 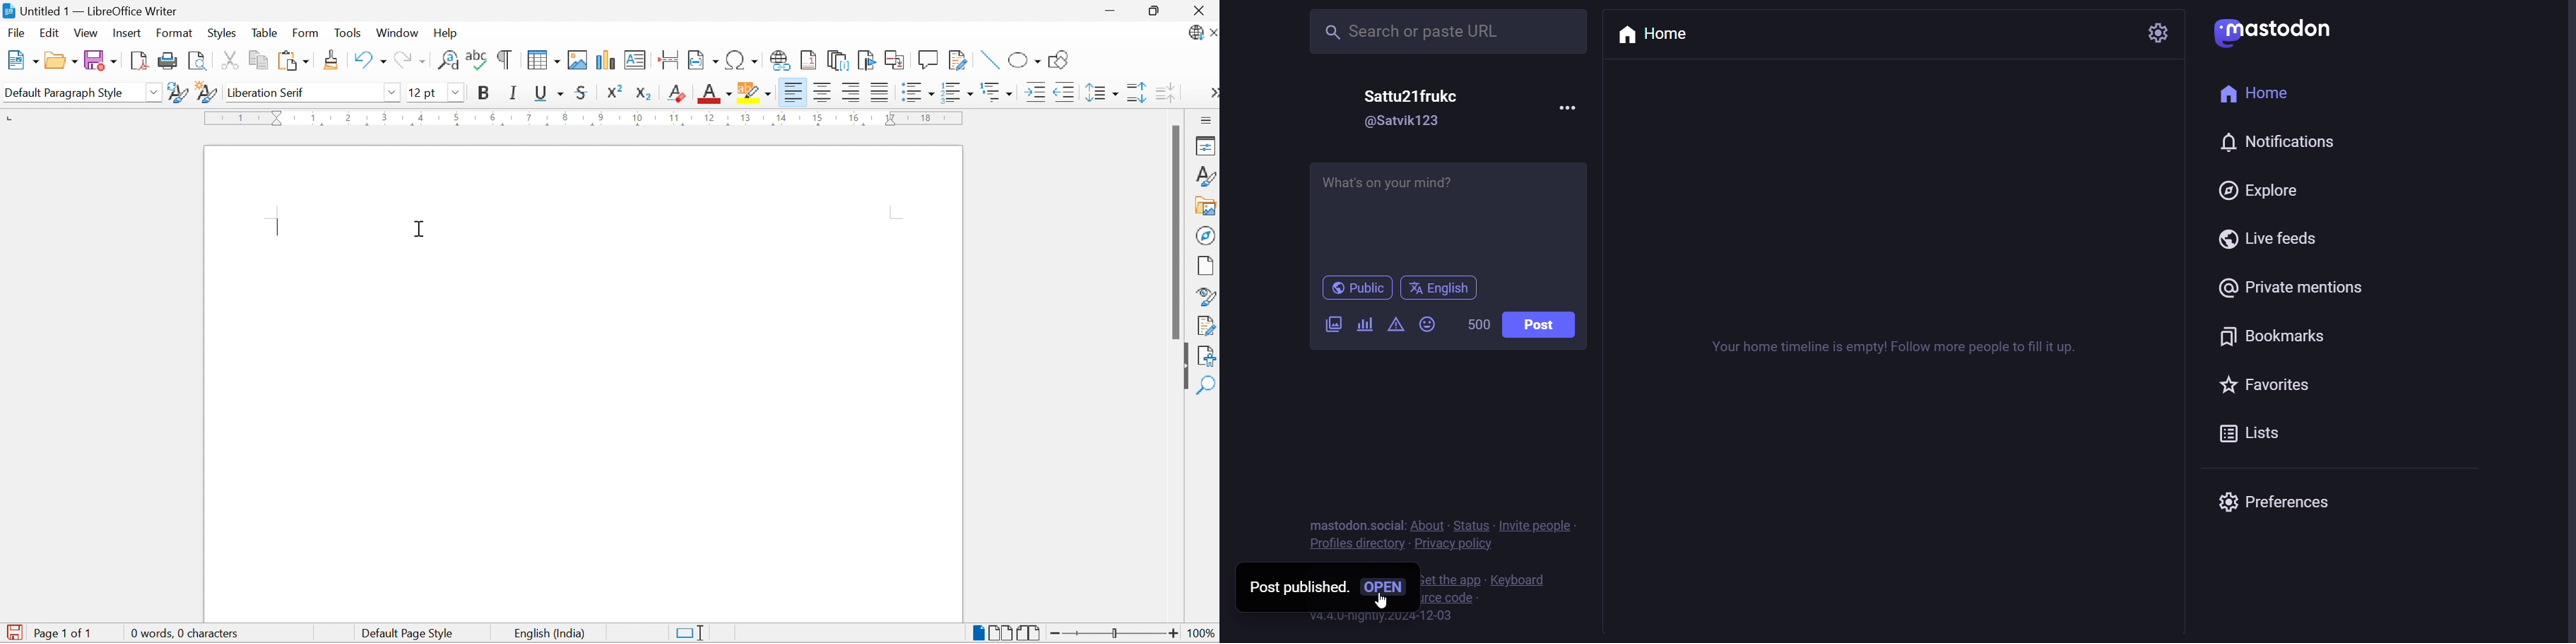 What do you see at coordinates (927, 117) in the screenshot?
I see `18` at bounding box center [927, 117].